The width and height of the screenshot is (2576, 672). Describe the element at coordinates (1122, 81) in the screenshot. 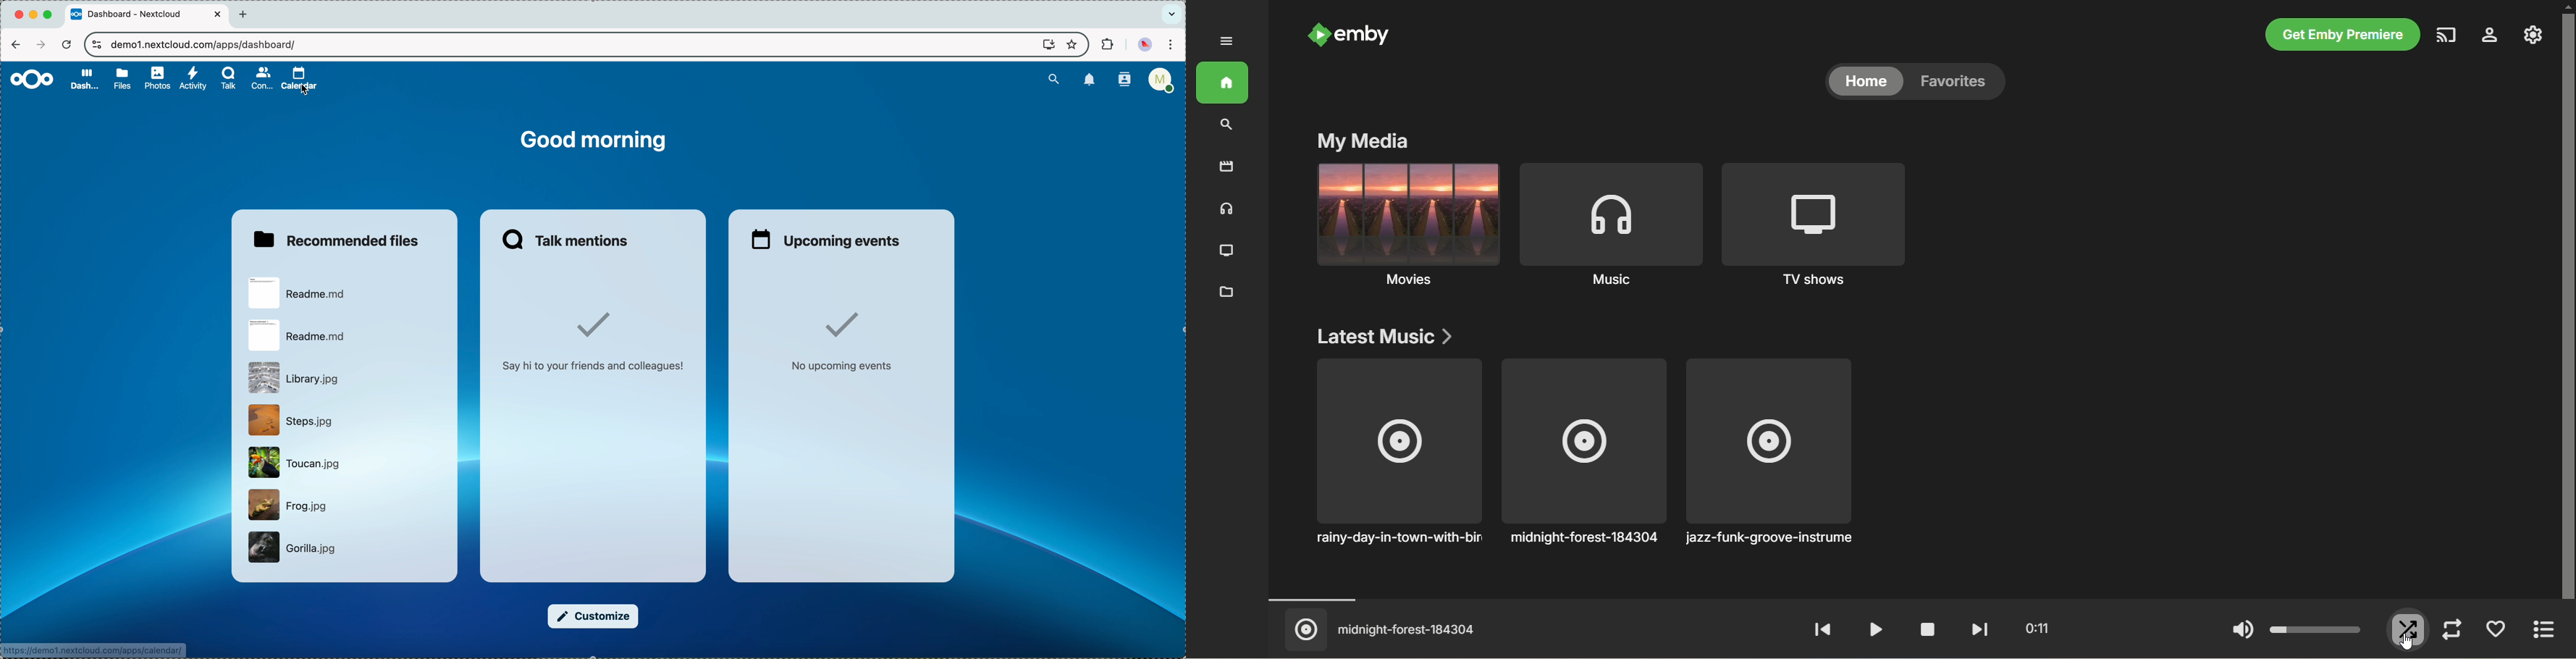

I see `contacts` at that location.